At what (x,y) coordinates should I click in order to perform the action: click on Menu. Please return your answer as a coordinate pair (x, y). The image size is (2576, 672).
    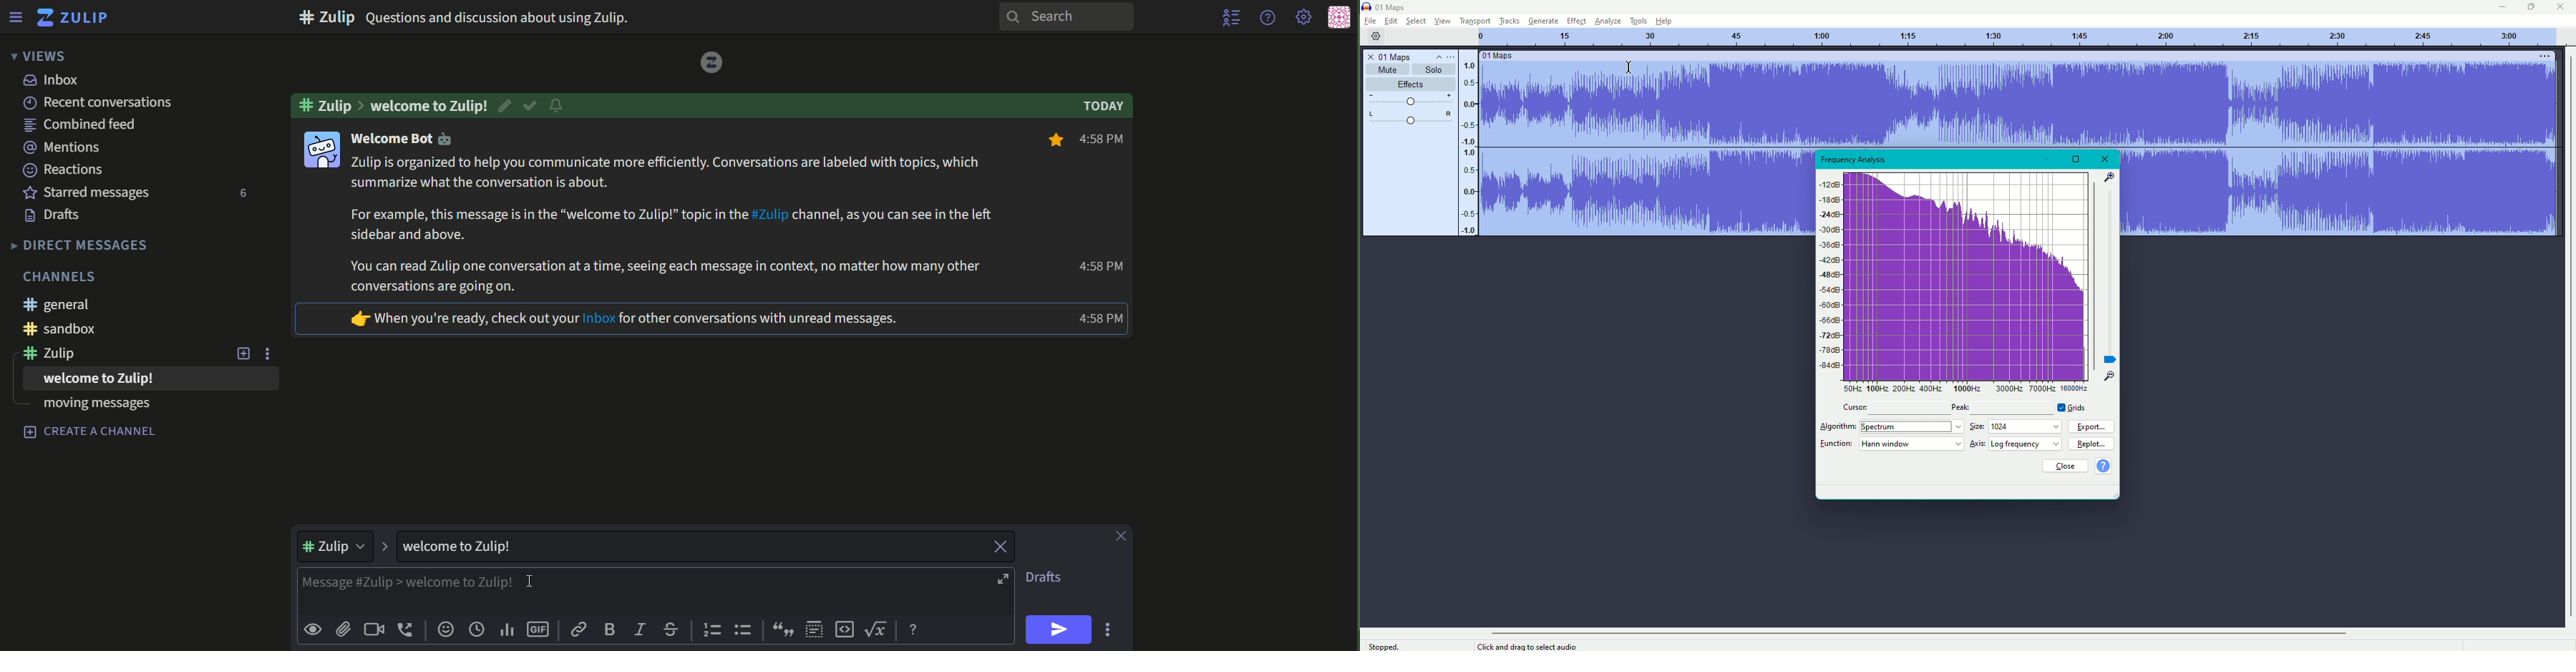
    Looking at the image, I should click on (15, 16).